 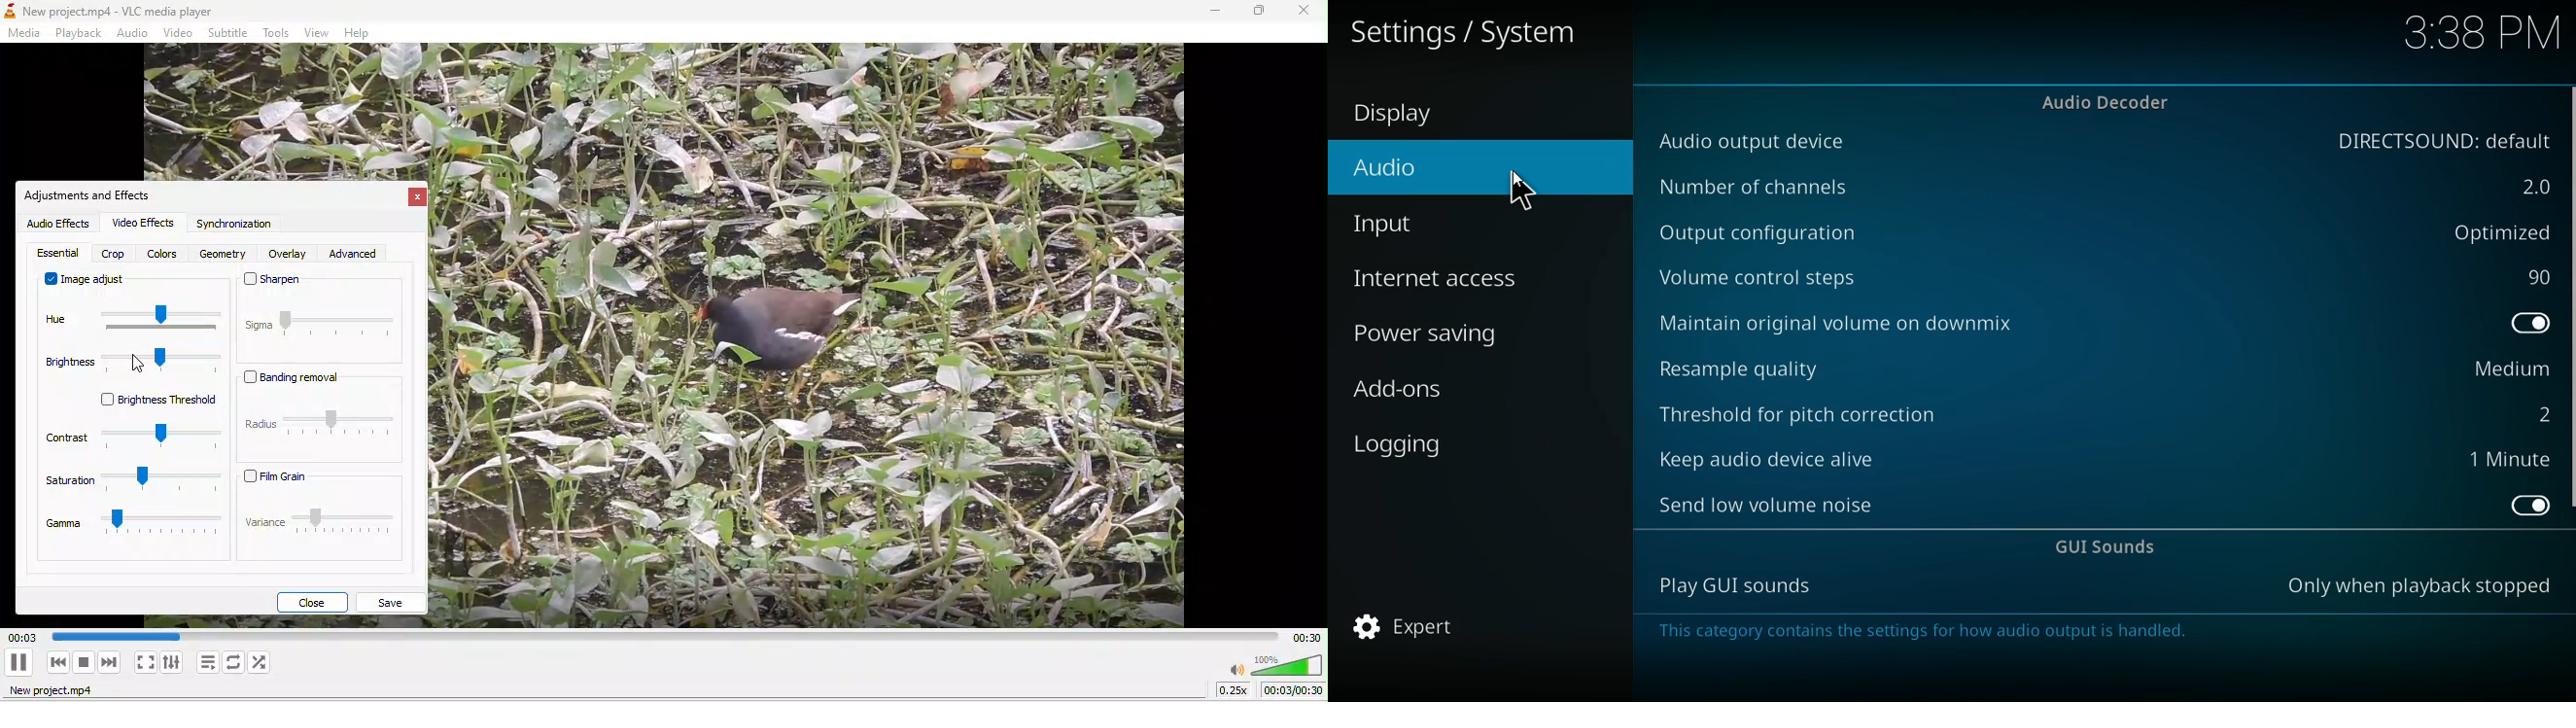 What do you see at coordinates (2507, 370) in the screenshot?
I see `medium` at bounding box center [2507, 370].